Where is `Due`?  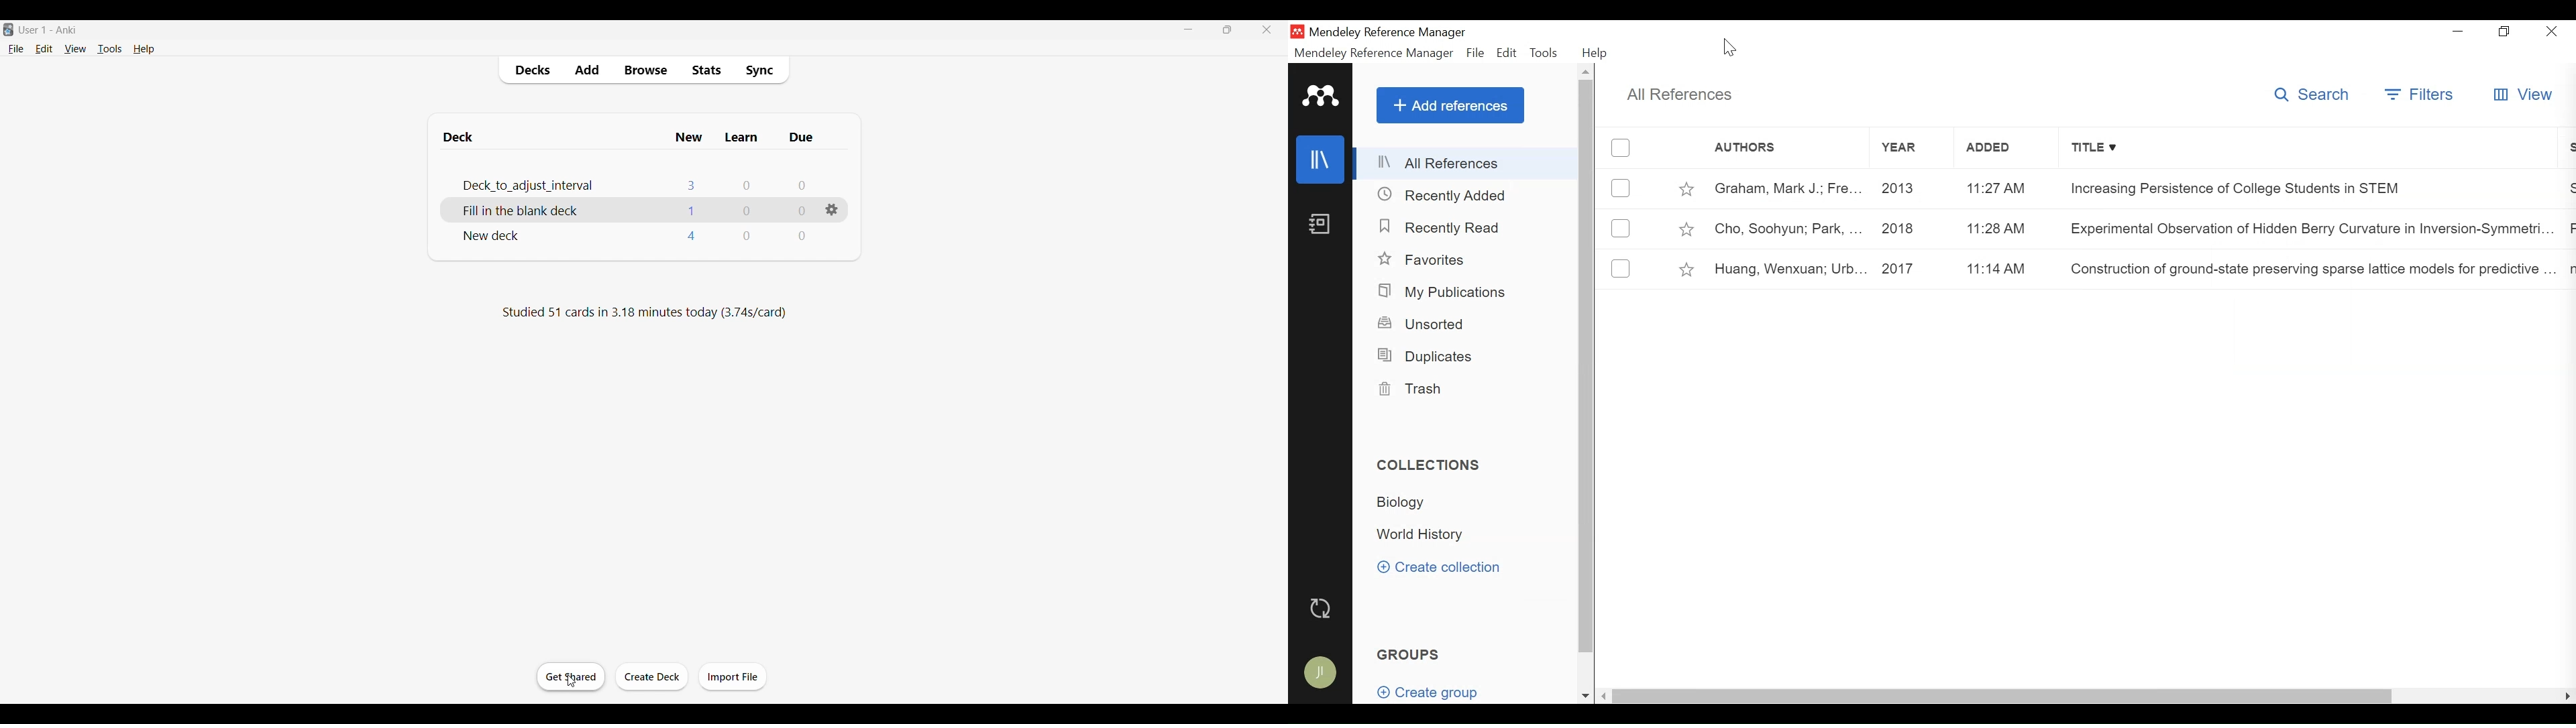
Due is located at coordinates (801, 139).